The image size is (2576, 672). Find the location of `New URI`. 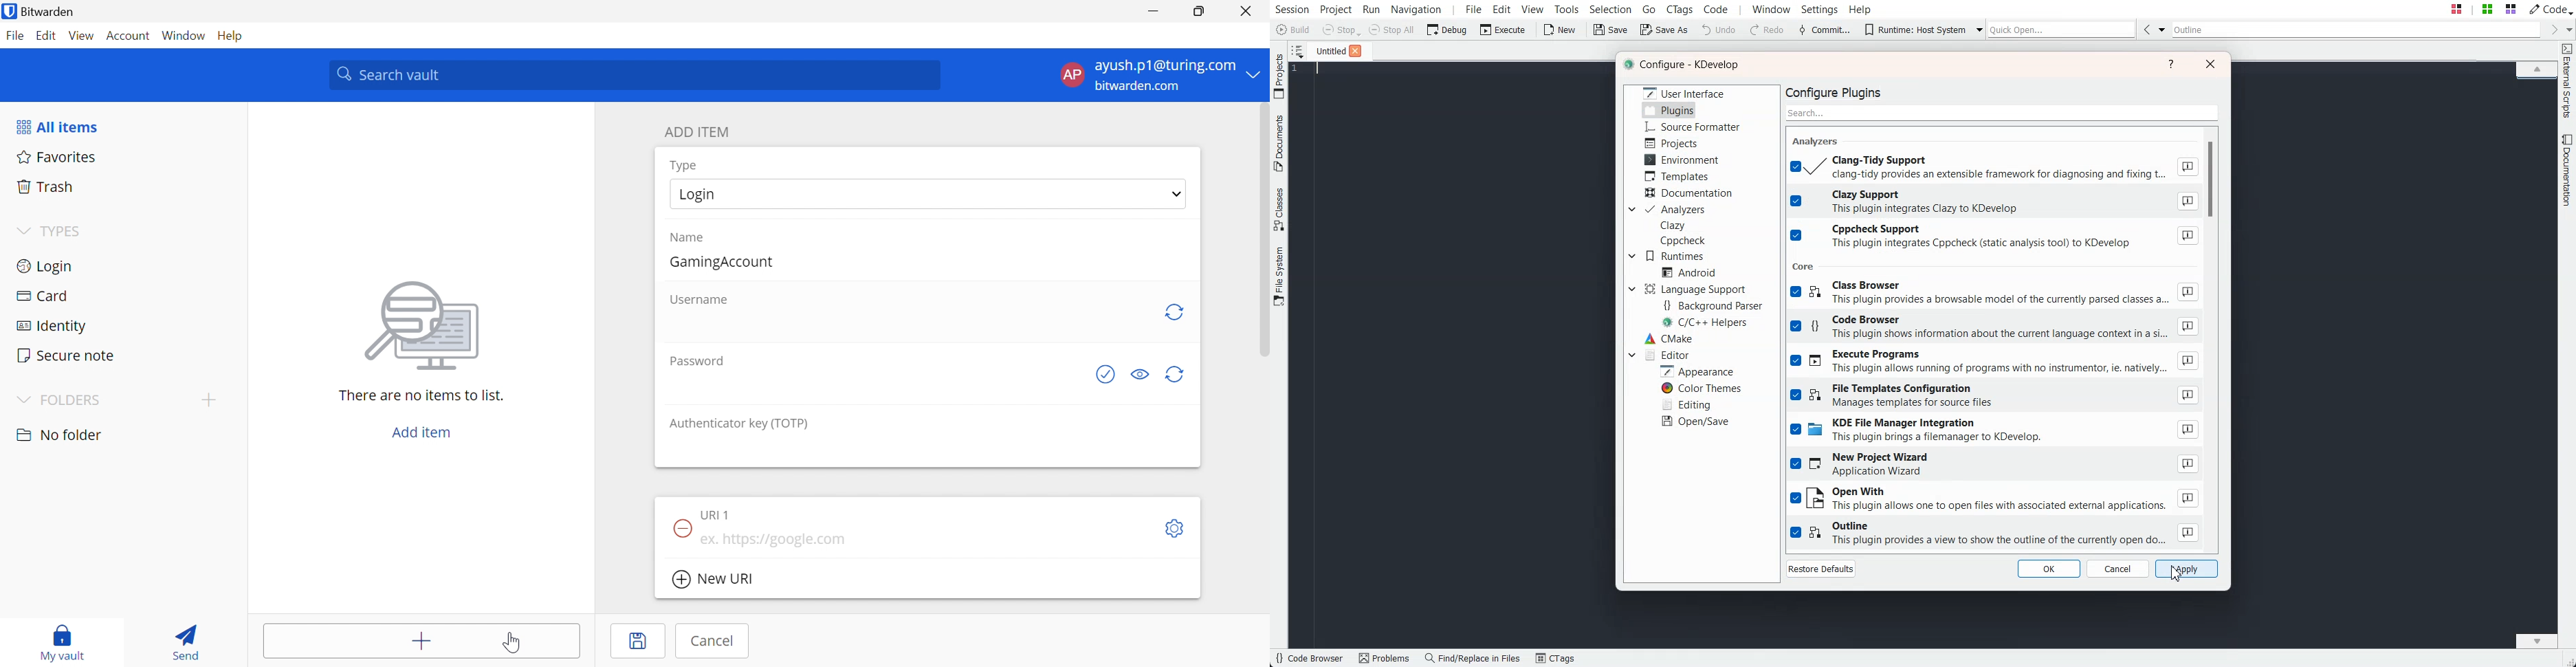

New URI is located at coordinates (713, 579).